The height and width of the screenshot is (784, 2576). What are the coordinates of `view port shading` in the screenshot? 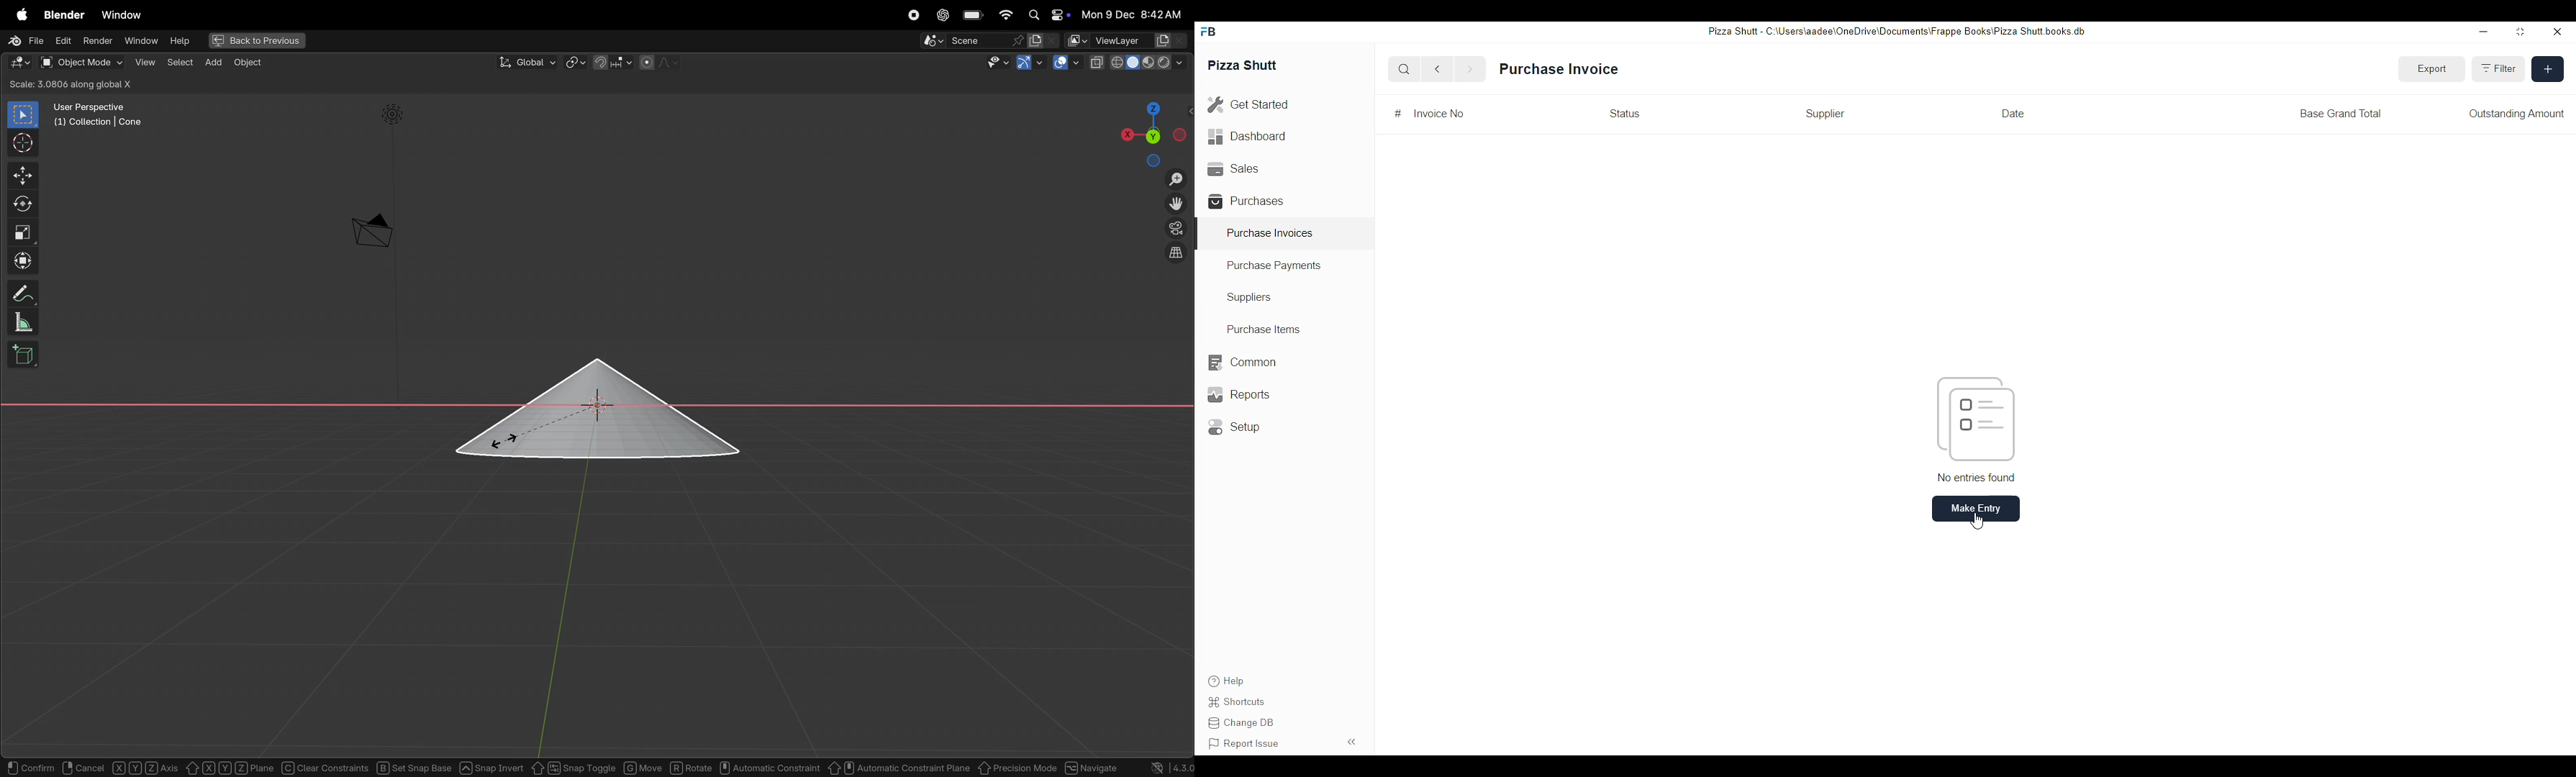 It's located at (1142, 61).